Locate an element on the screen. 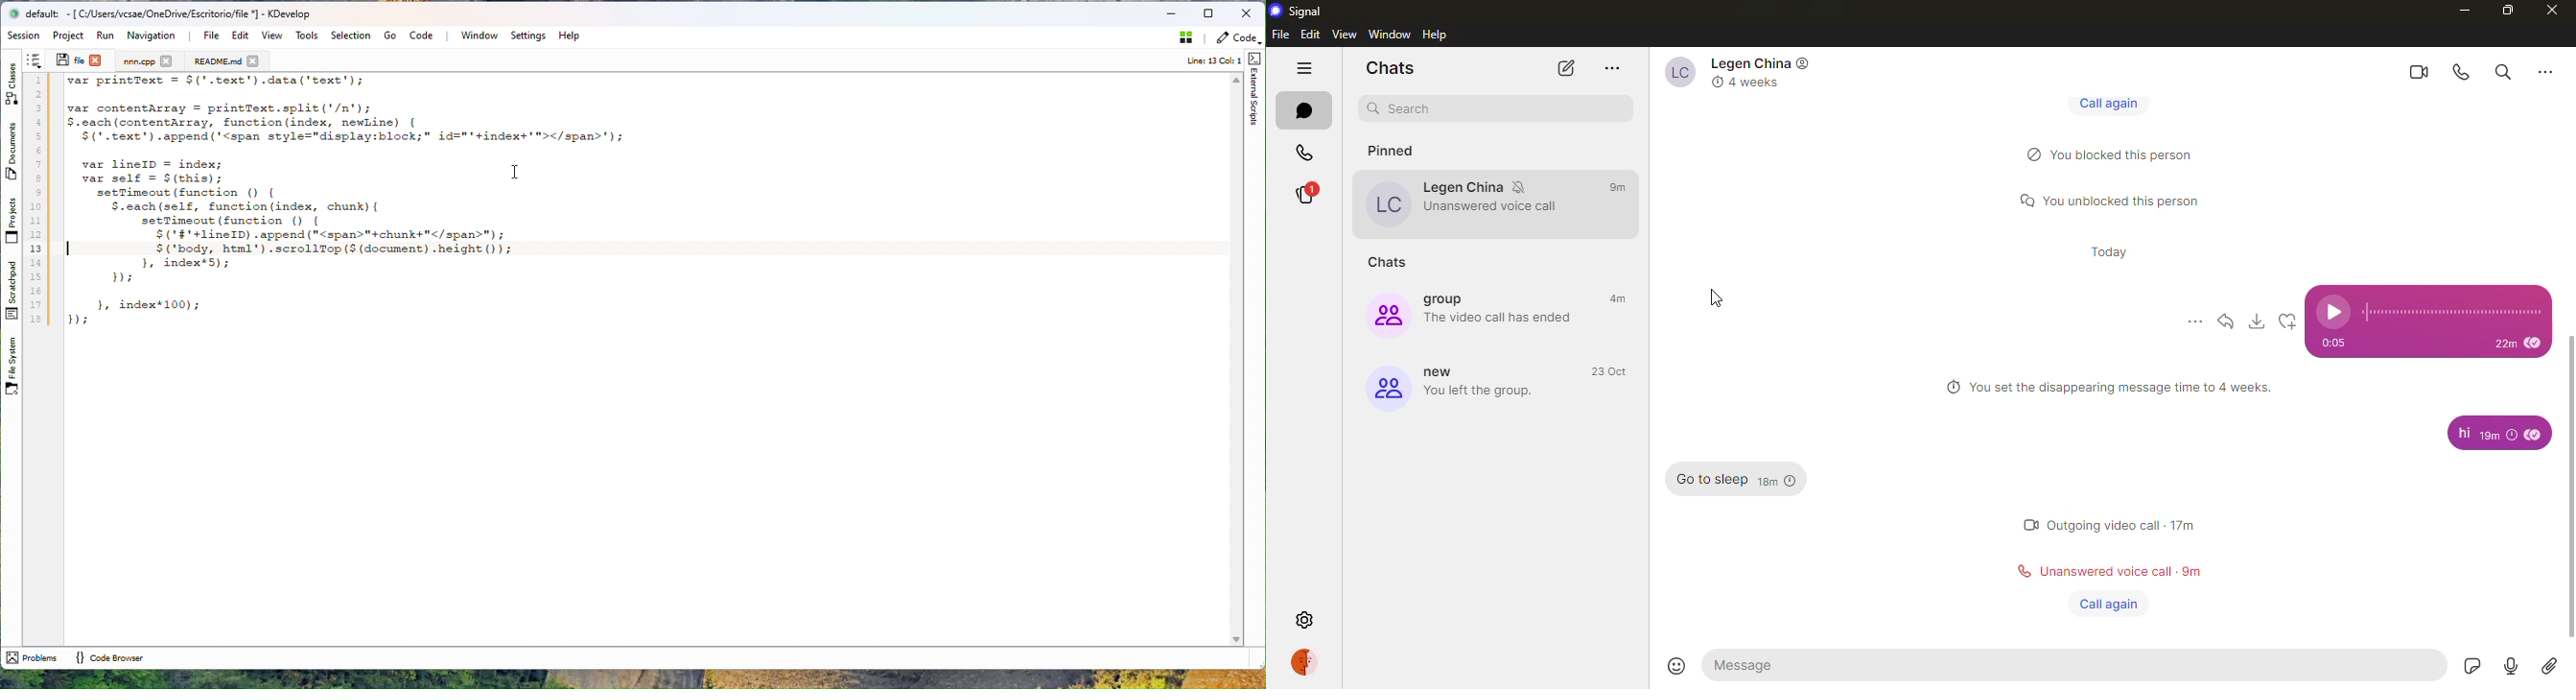  more is located at coordinates (2552, 72).